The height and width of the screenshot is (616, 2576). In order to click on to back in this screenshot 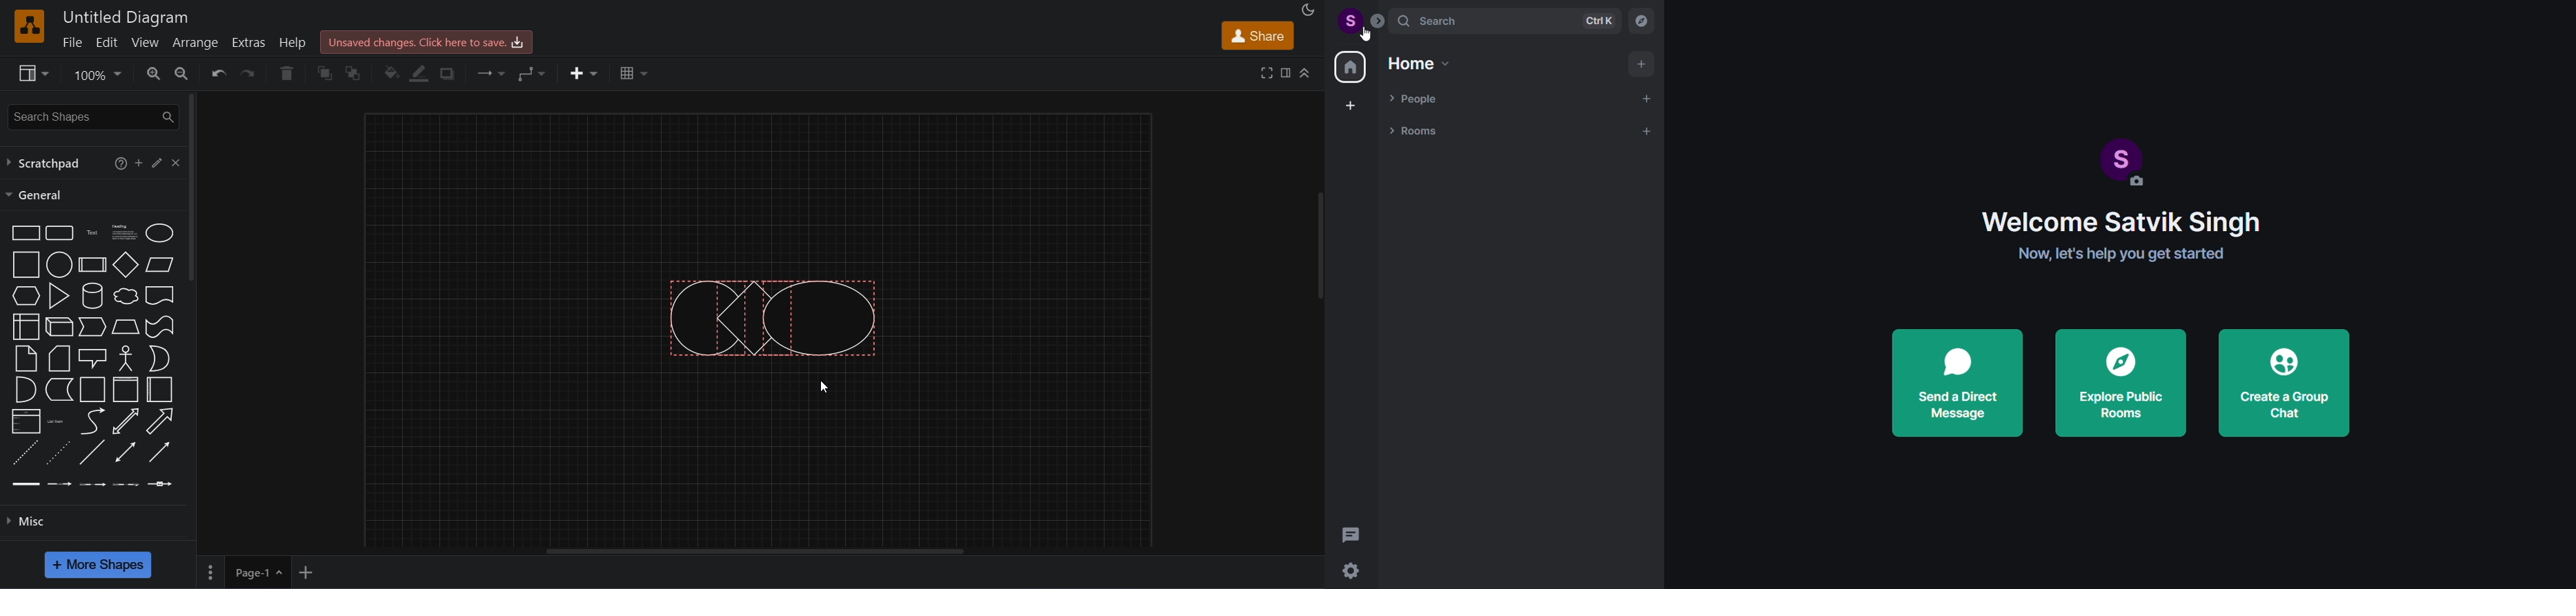, I will do `click(354, 73)`.